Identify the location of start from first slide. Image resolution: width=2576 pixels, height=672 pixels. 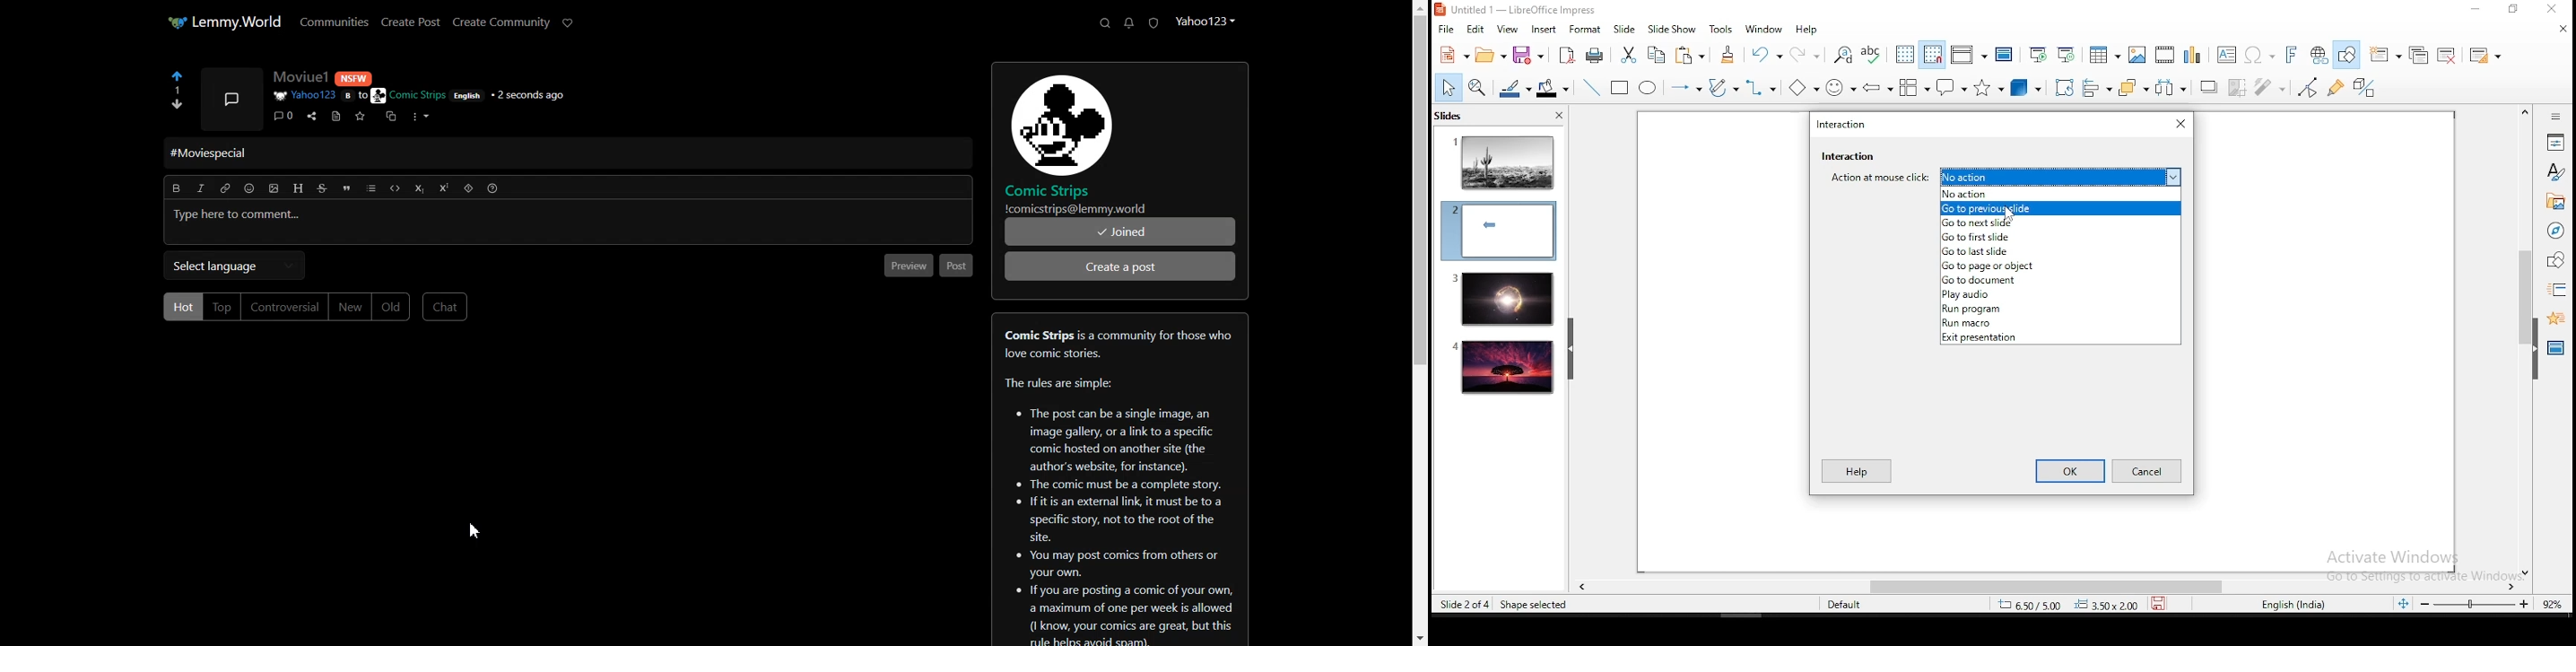
(2038, 55).